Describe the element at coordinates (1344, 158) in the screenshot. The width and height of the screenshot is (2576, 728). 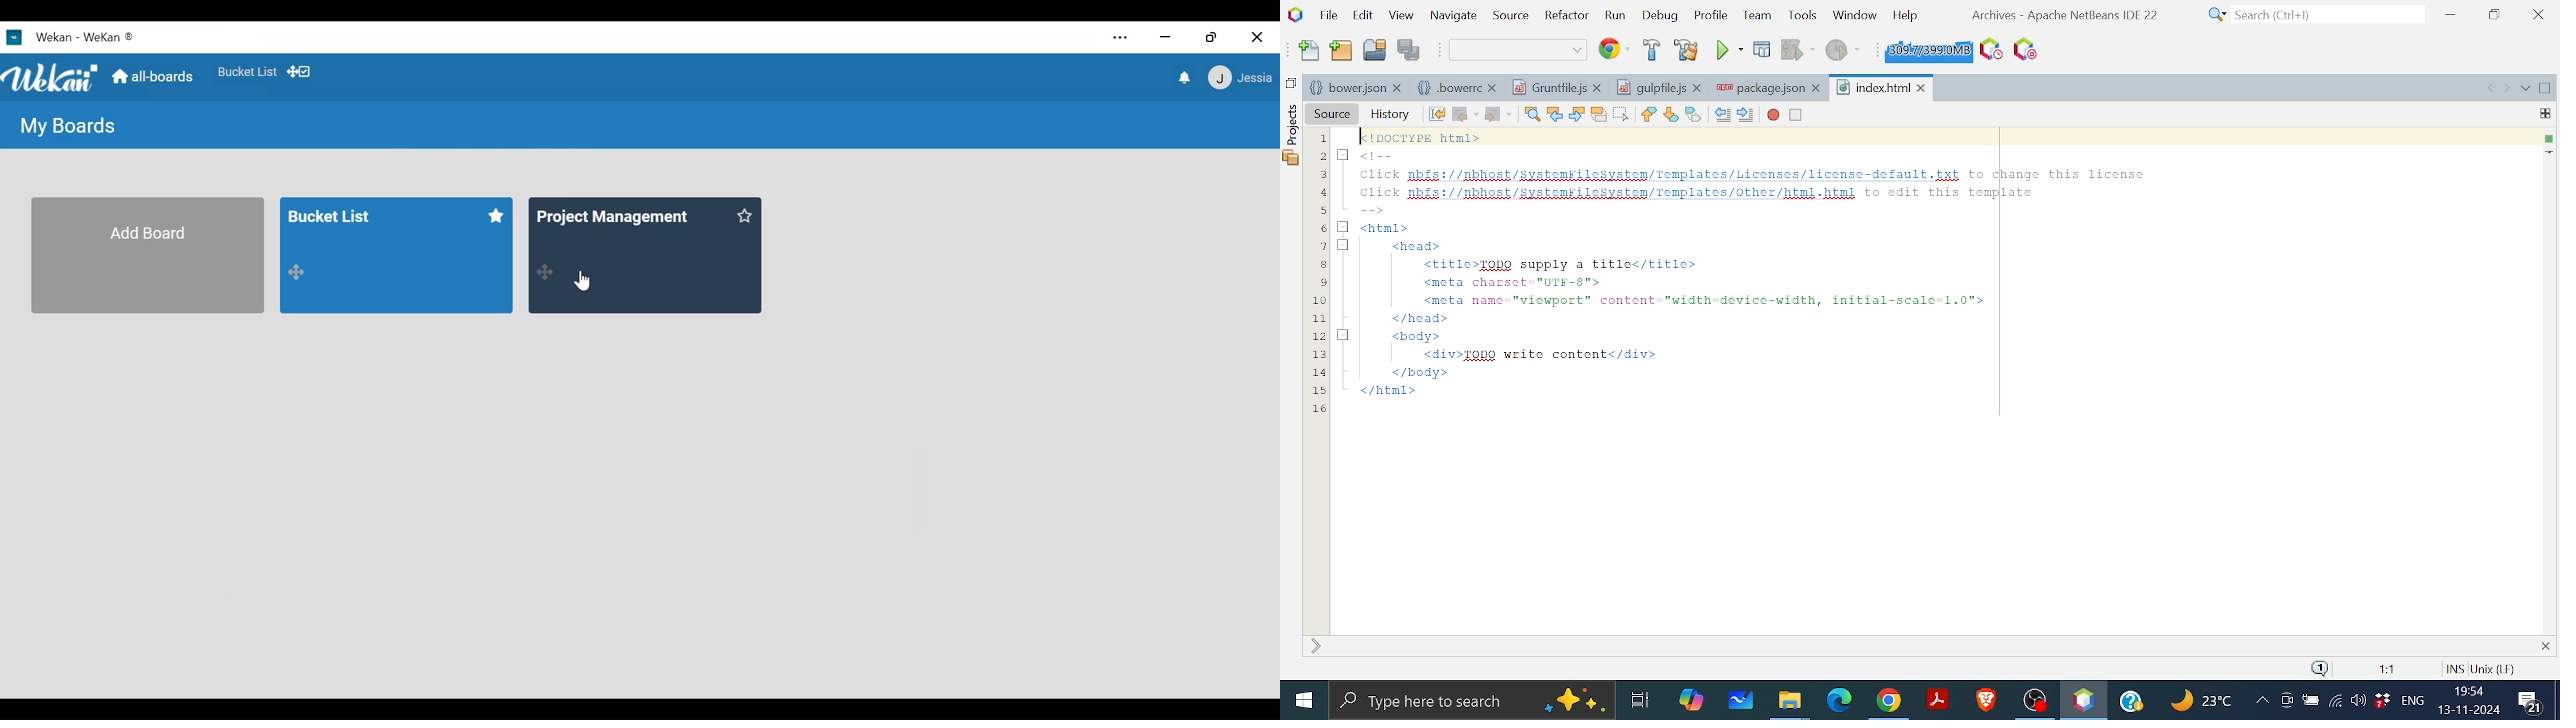
I see `minimize` at that location.